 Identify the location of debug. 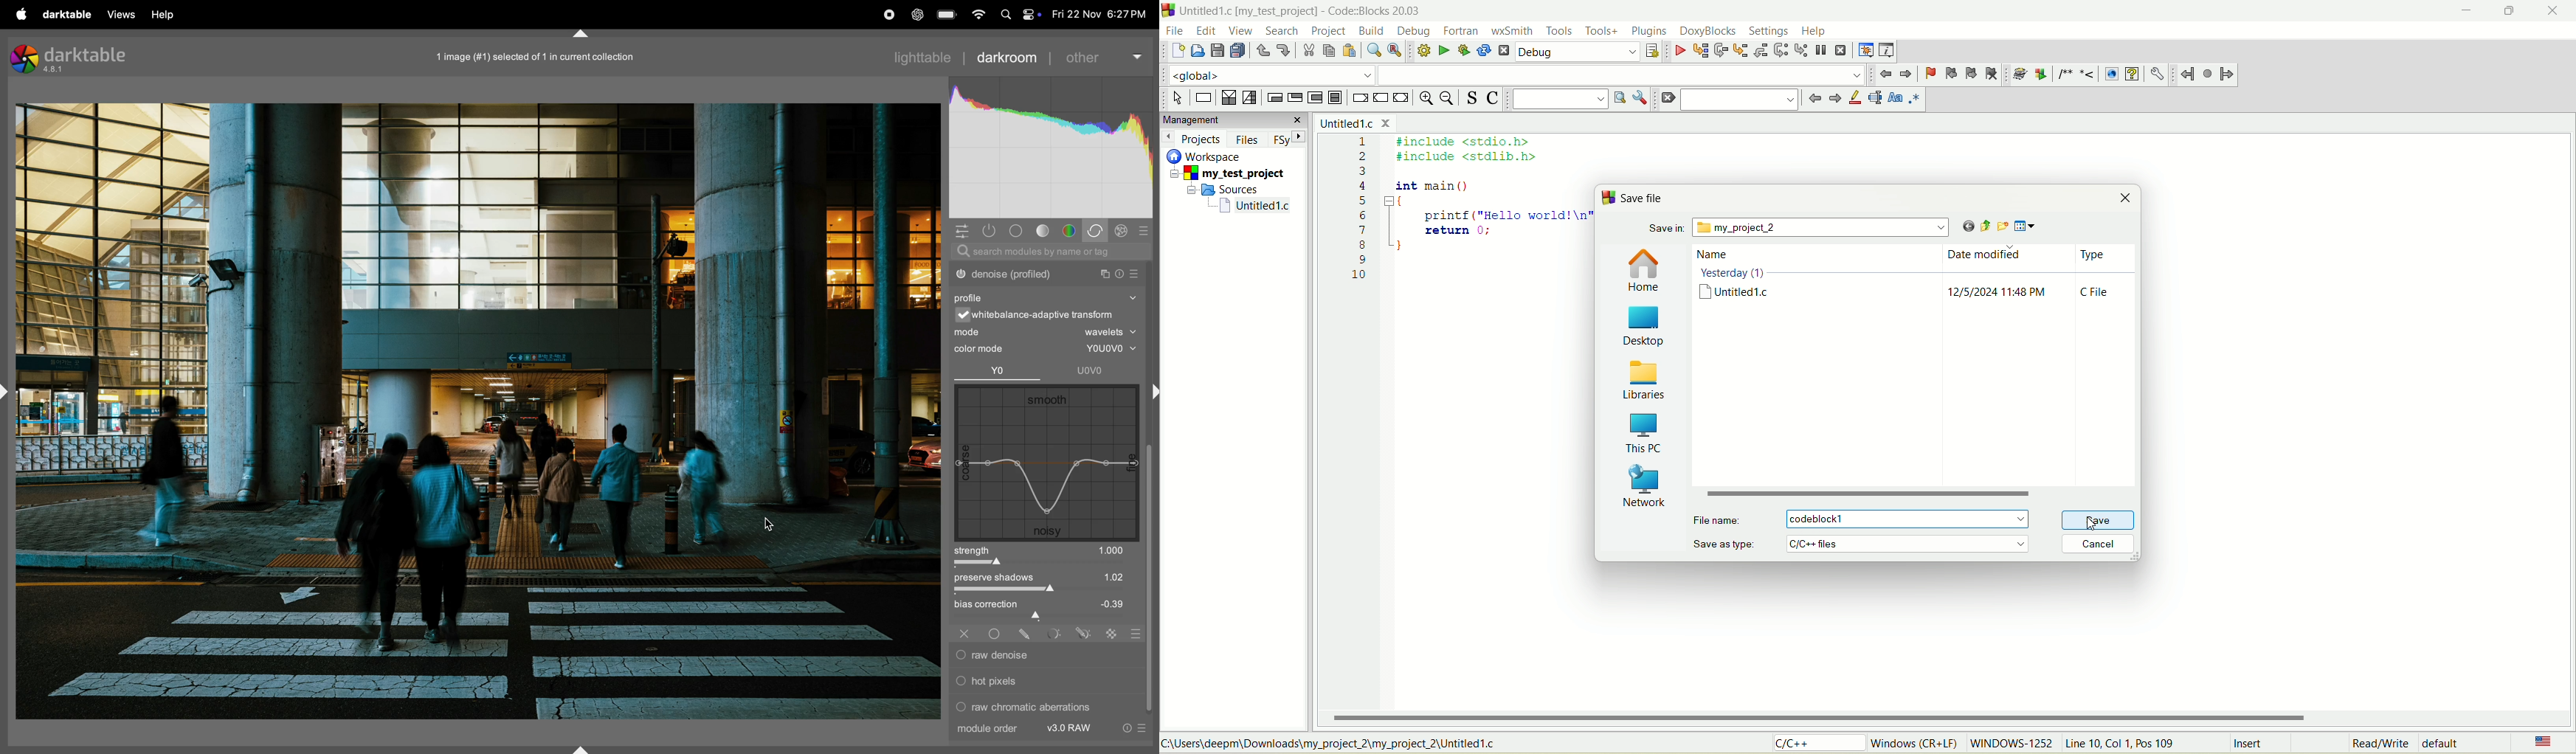
(1578, 52).